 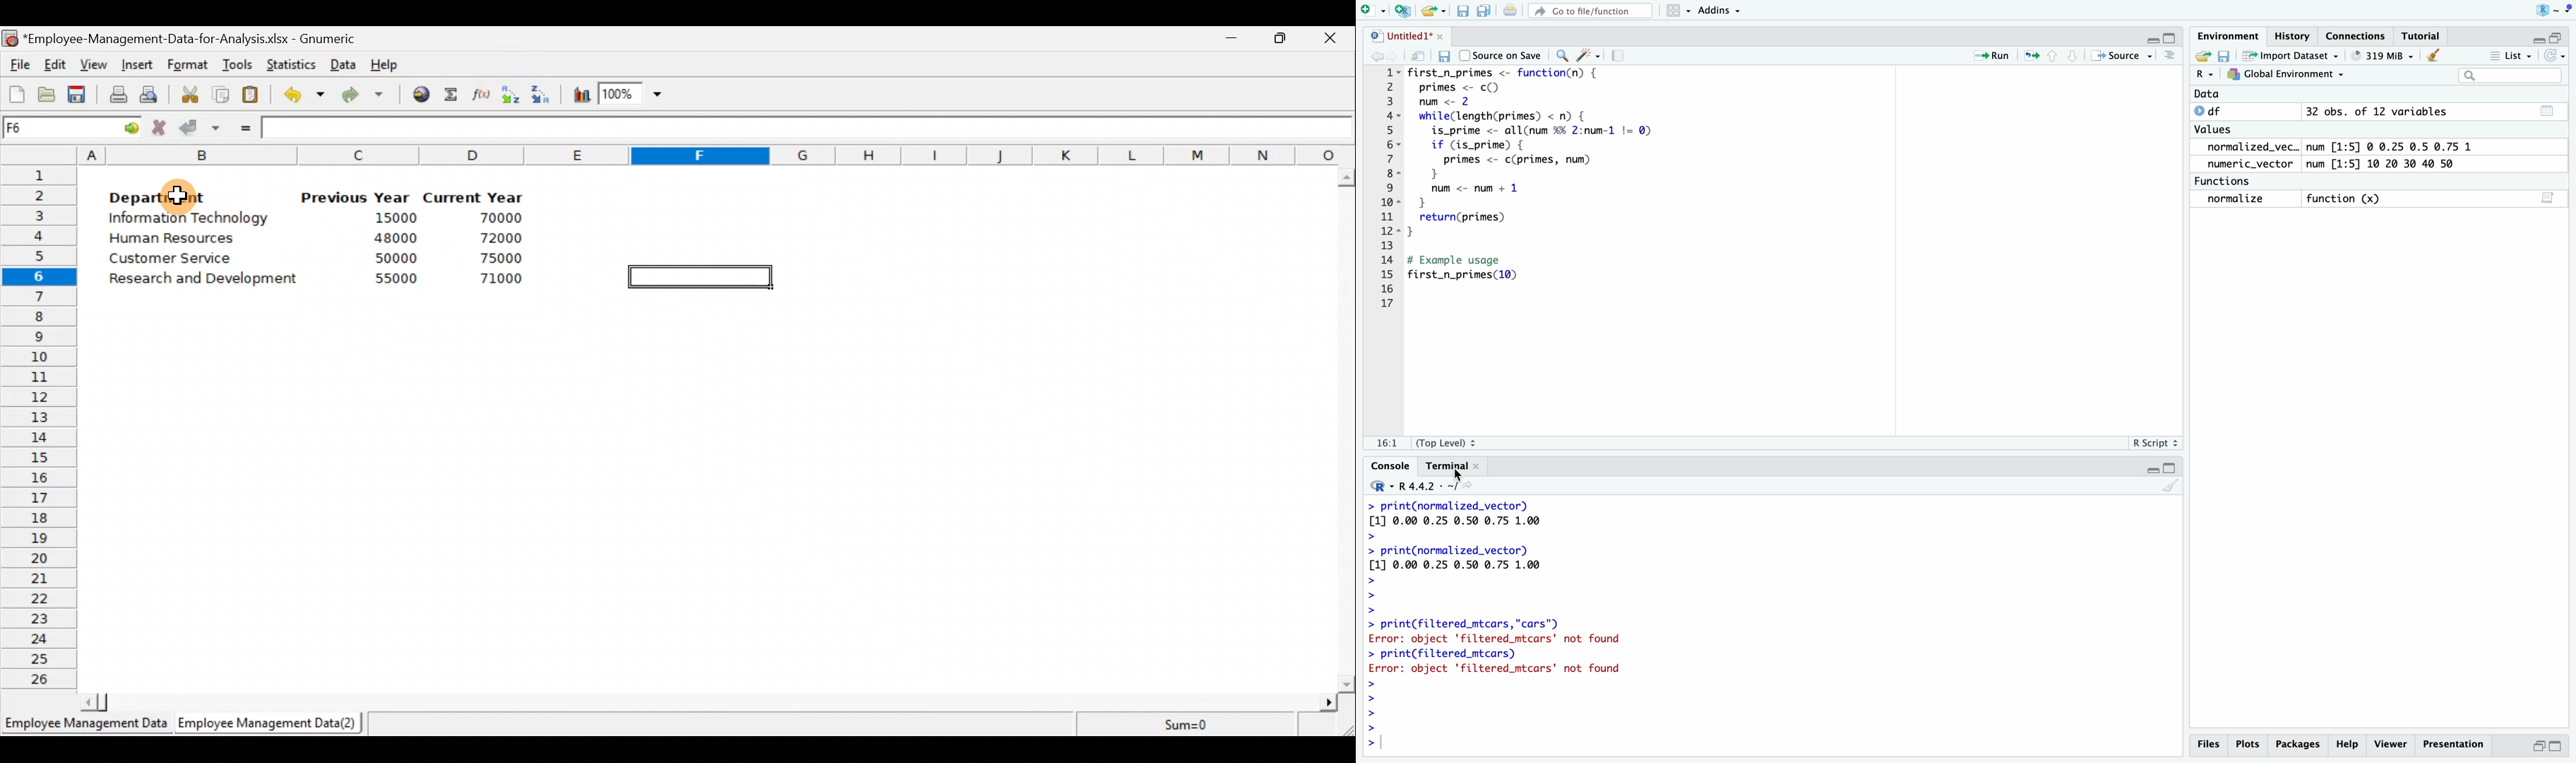 I want to click on Employee Management Data (2), so click(x=270, y=723).